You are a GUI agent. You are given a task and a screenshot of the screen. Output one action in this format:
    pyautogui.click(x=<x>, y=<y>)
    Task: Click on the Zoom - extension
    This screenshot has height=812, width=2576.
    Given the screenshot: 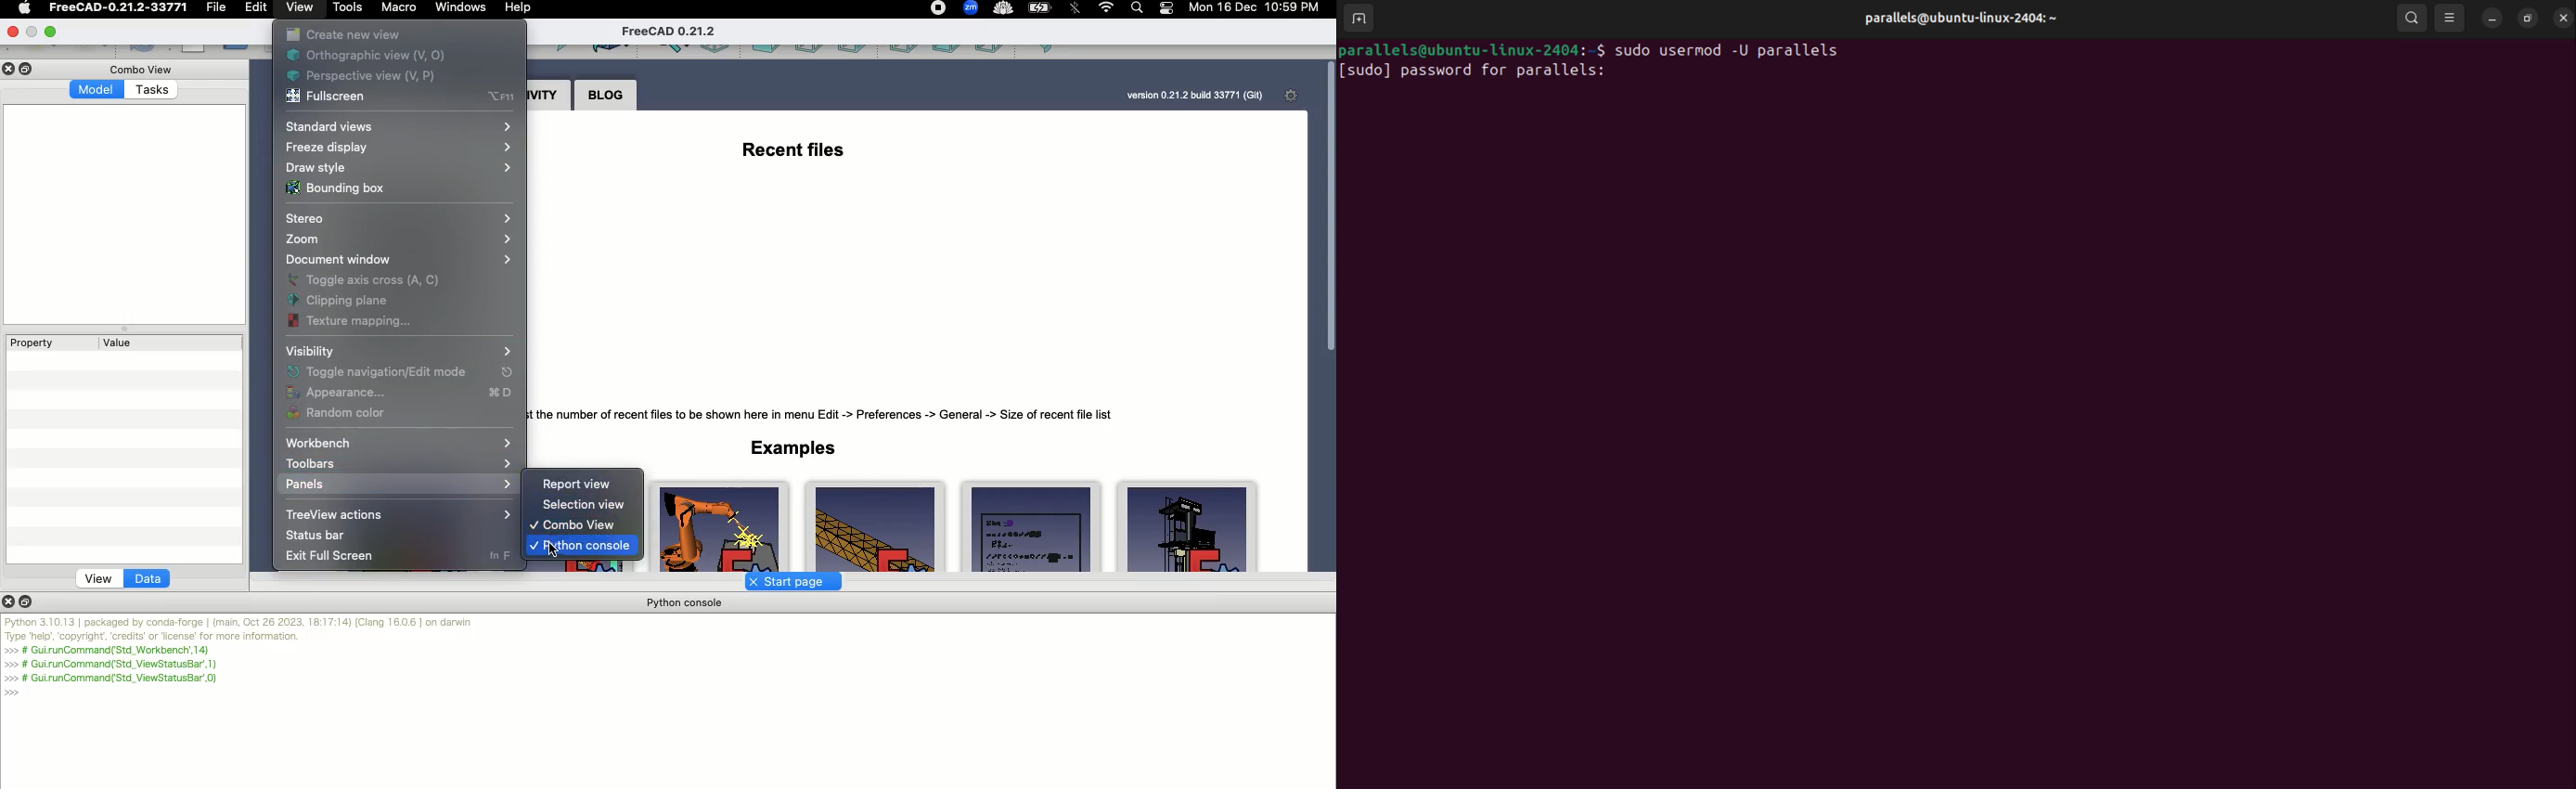 What is the action you would take?
    pyautogui.click(x=970, y=9)
    